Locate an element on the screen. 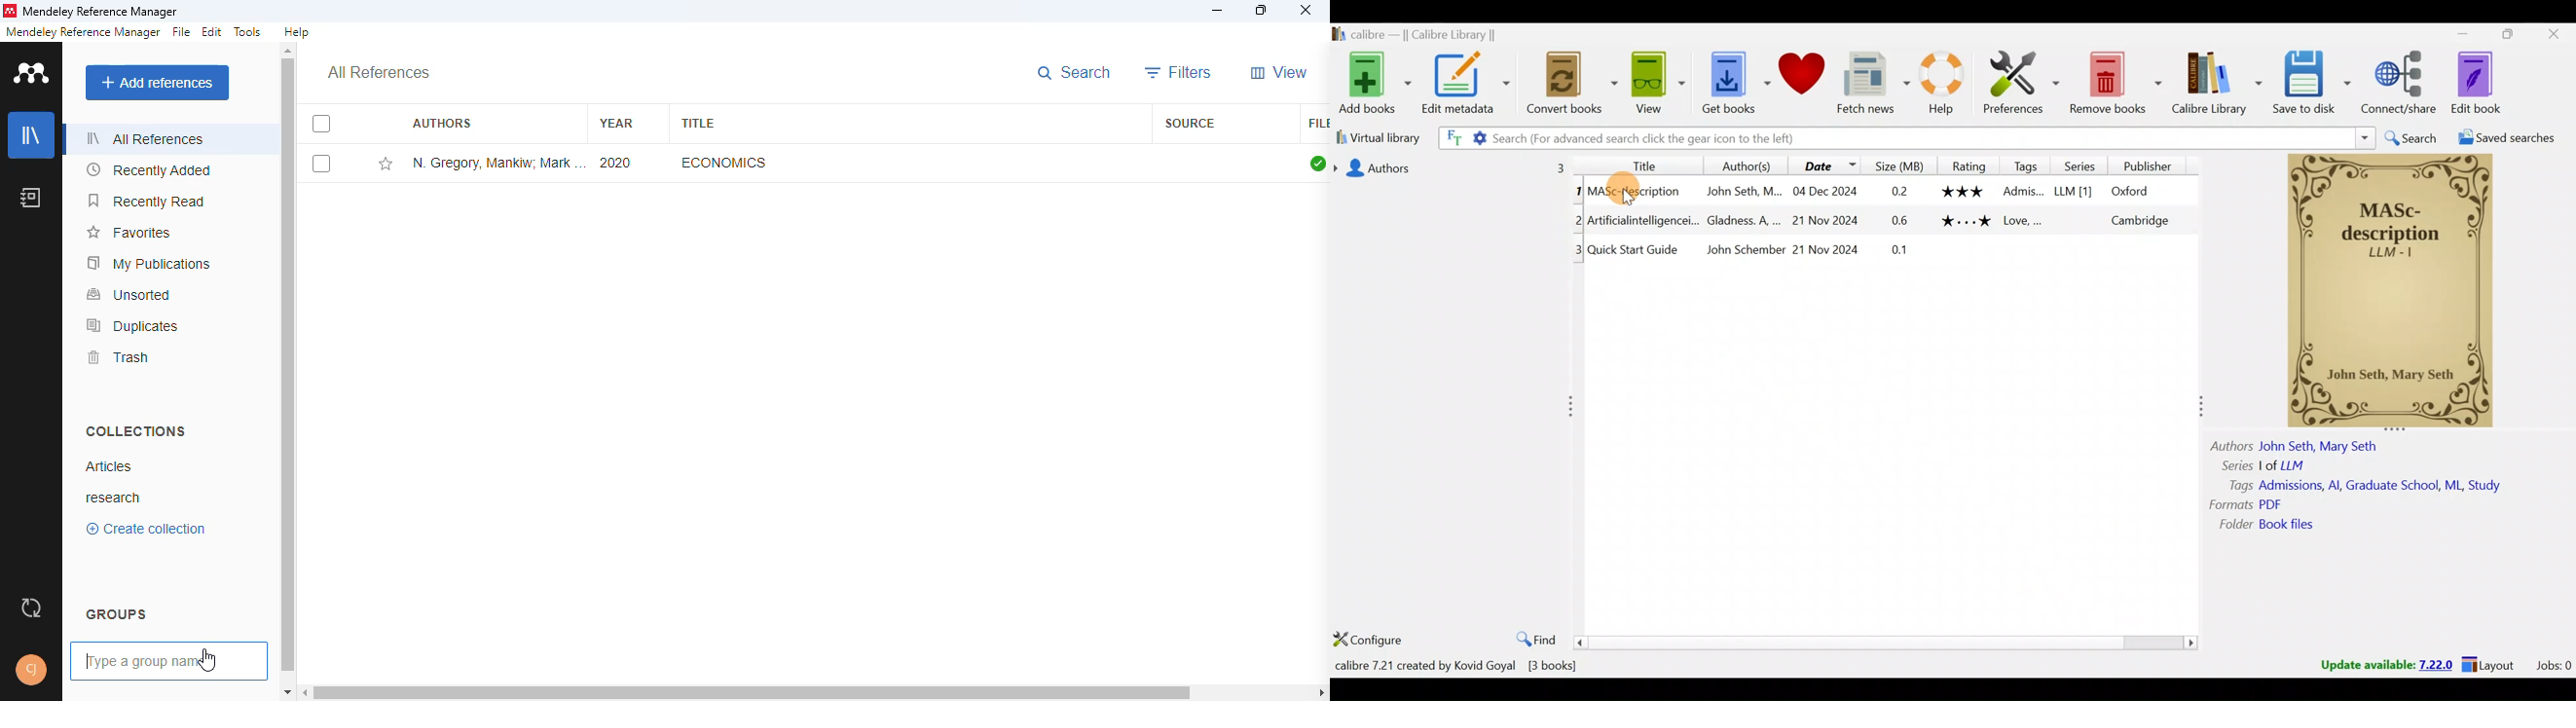  all references is located at coordinates (145, 138).